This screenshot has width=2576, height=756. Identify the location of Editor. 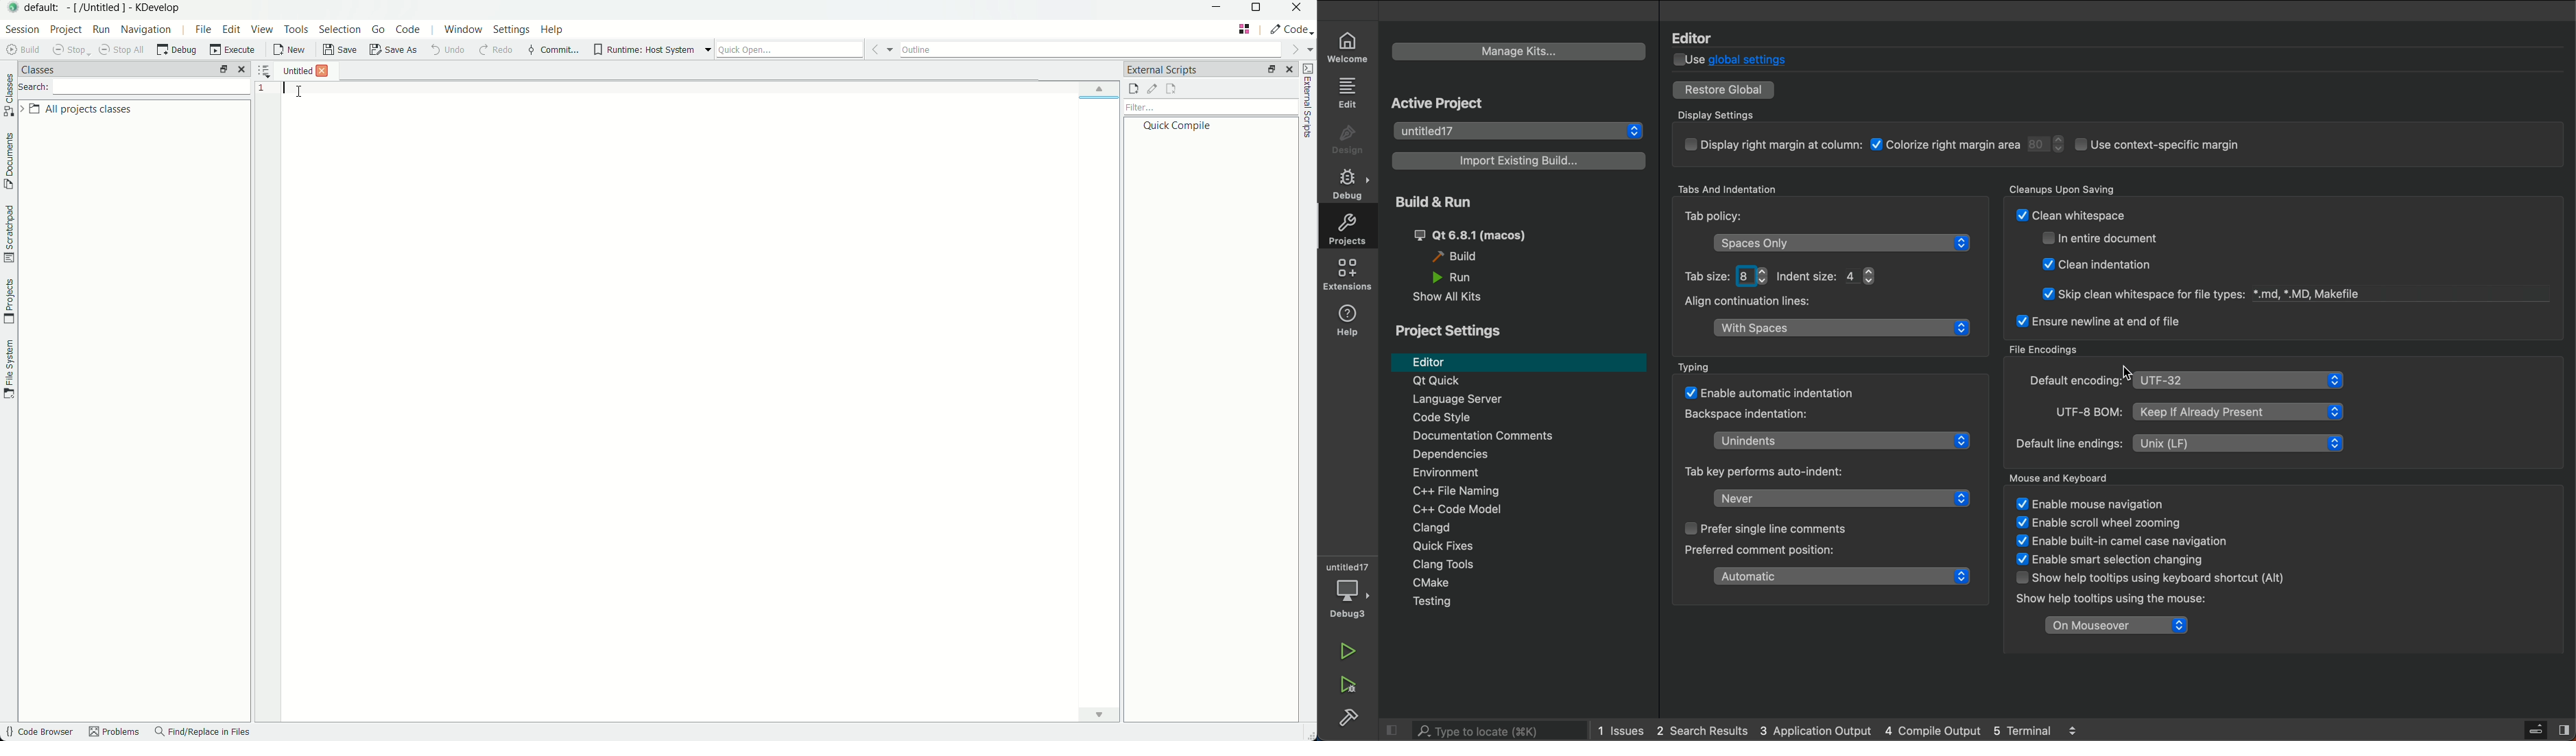
(1699, 35).